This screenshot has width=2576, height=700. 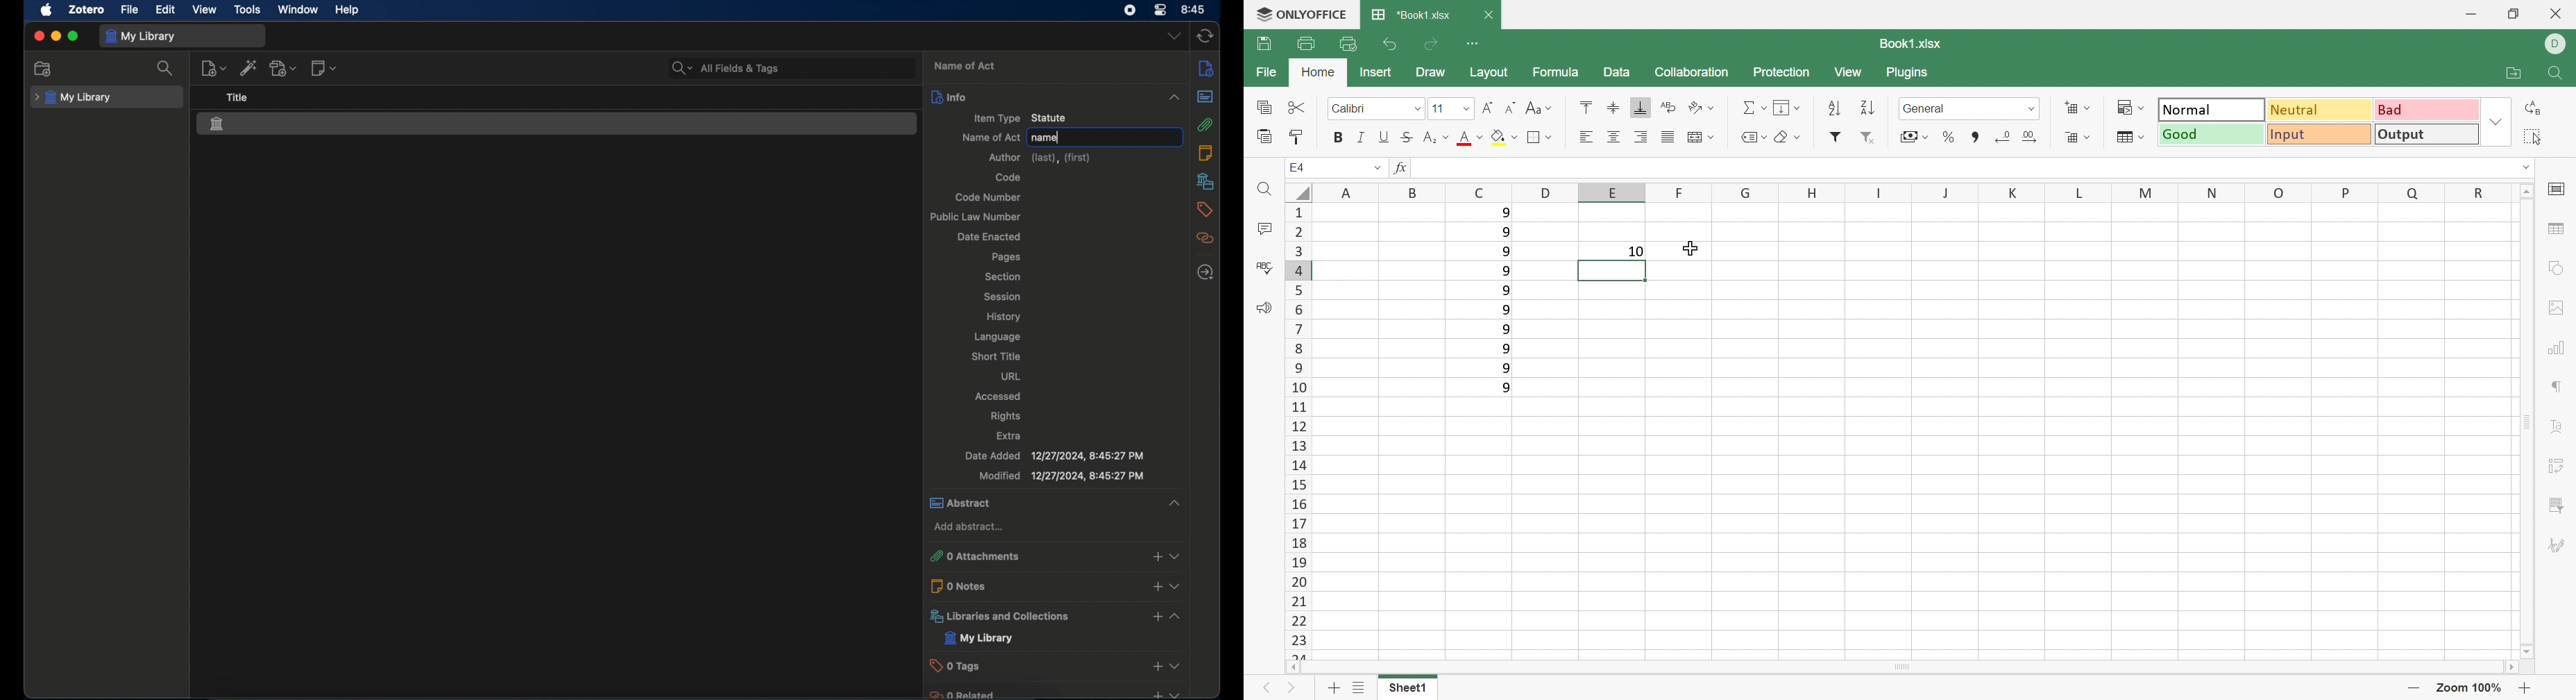 I want to click on Underline, so click(x=1384, y=137).